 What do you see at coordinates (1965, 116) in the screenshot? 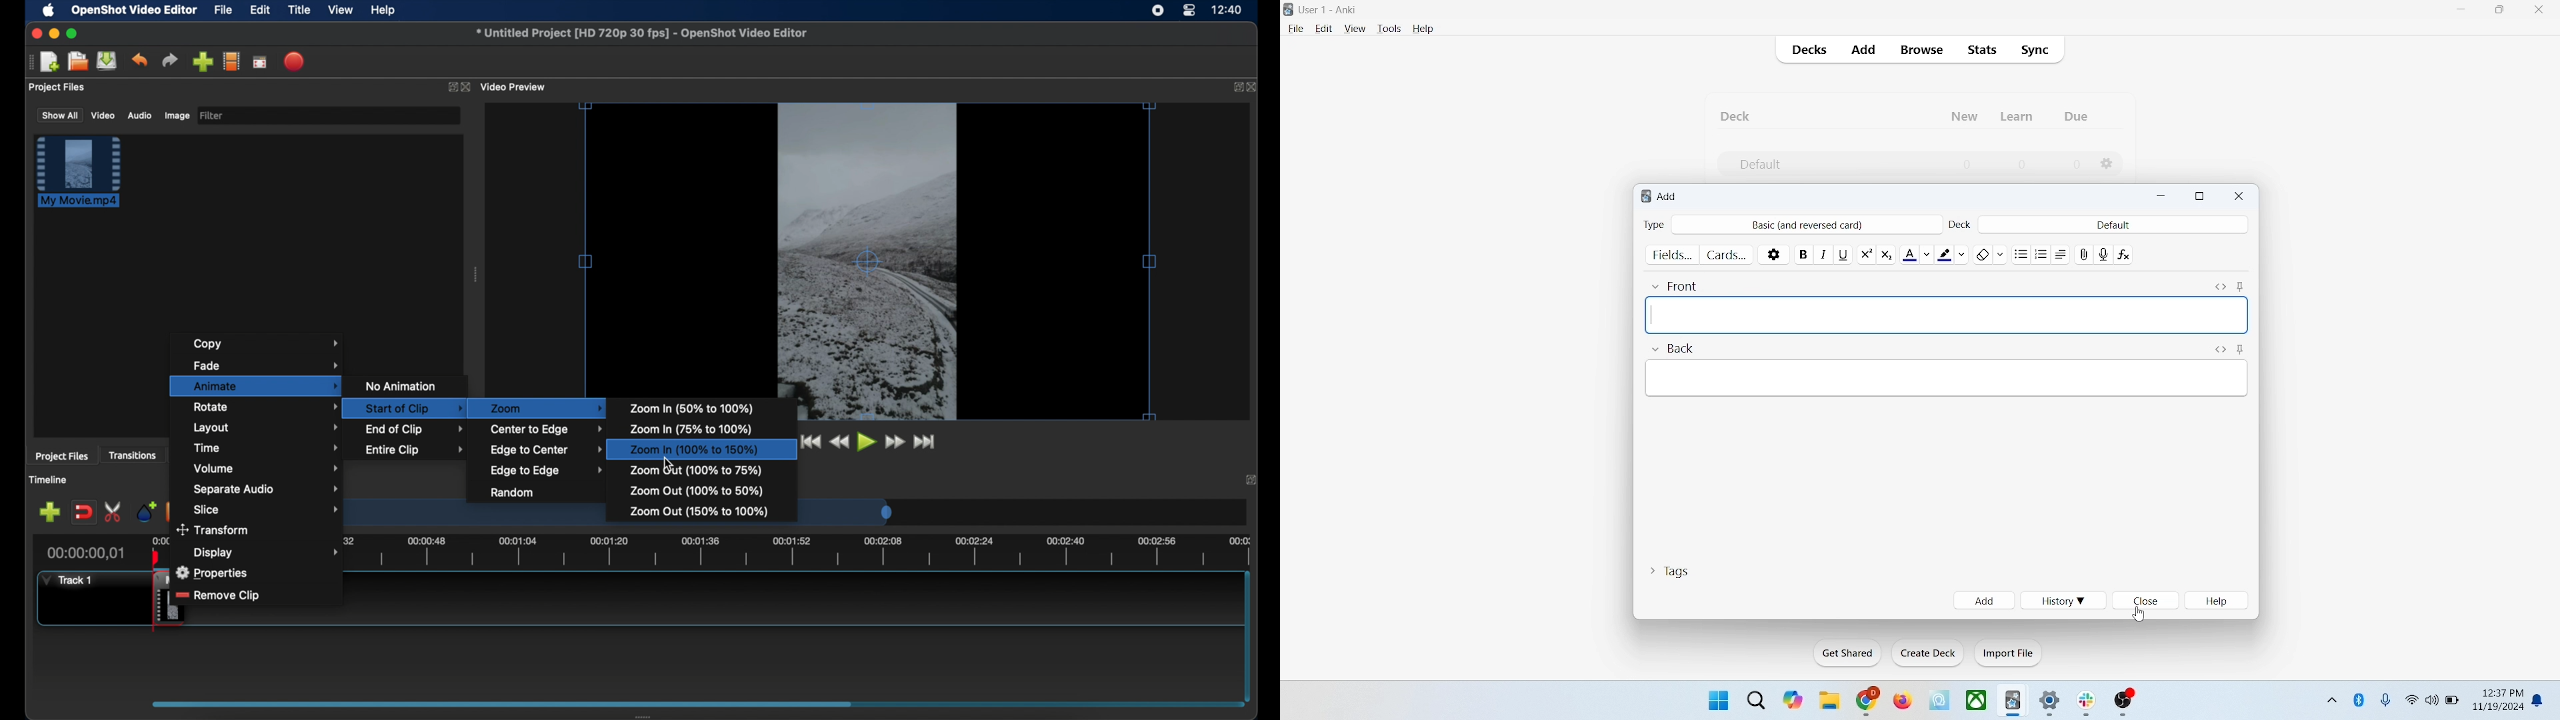
I see `new` at bounding box center [1965, 116].